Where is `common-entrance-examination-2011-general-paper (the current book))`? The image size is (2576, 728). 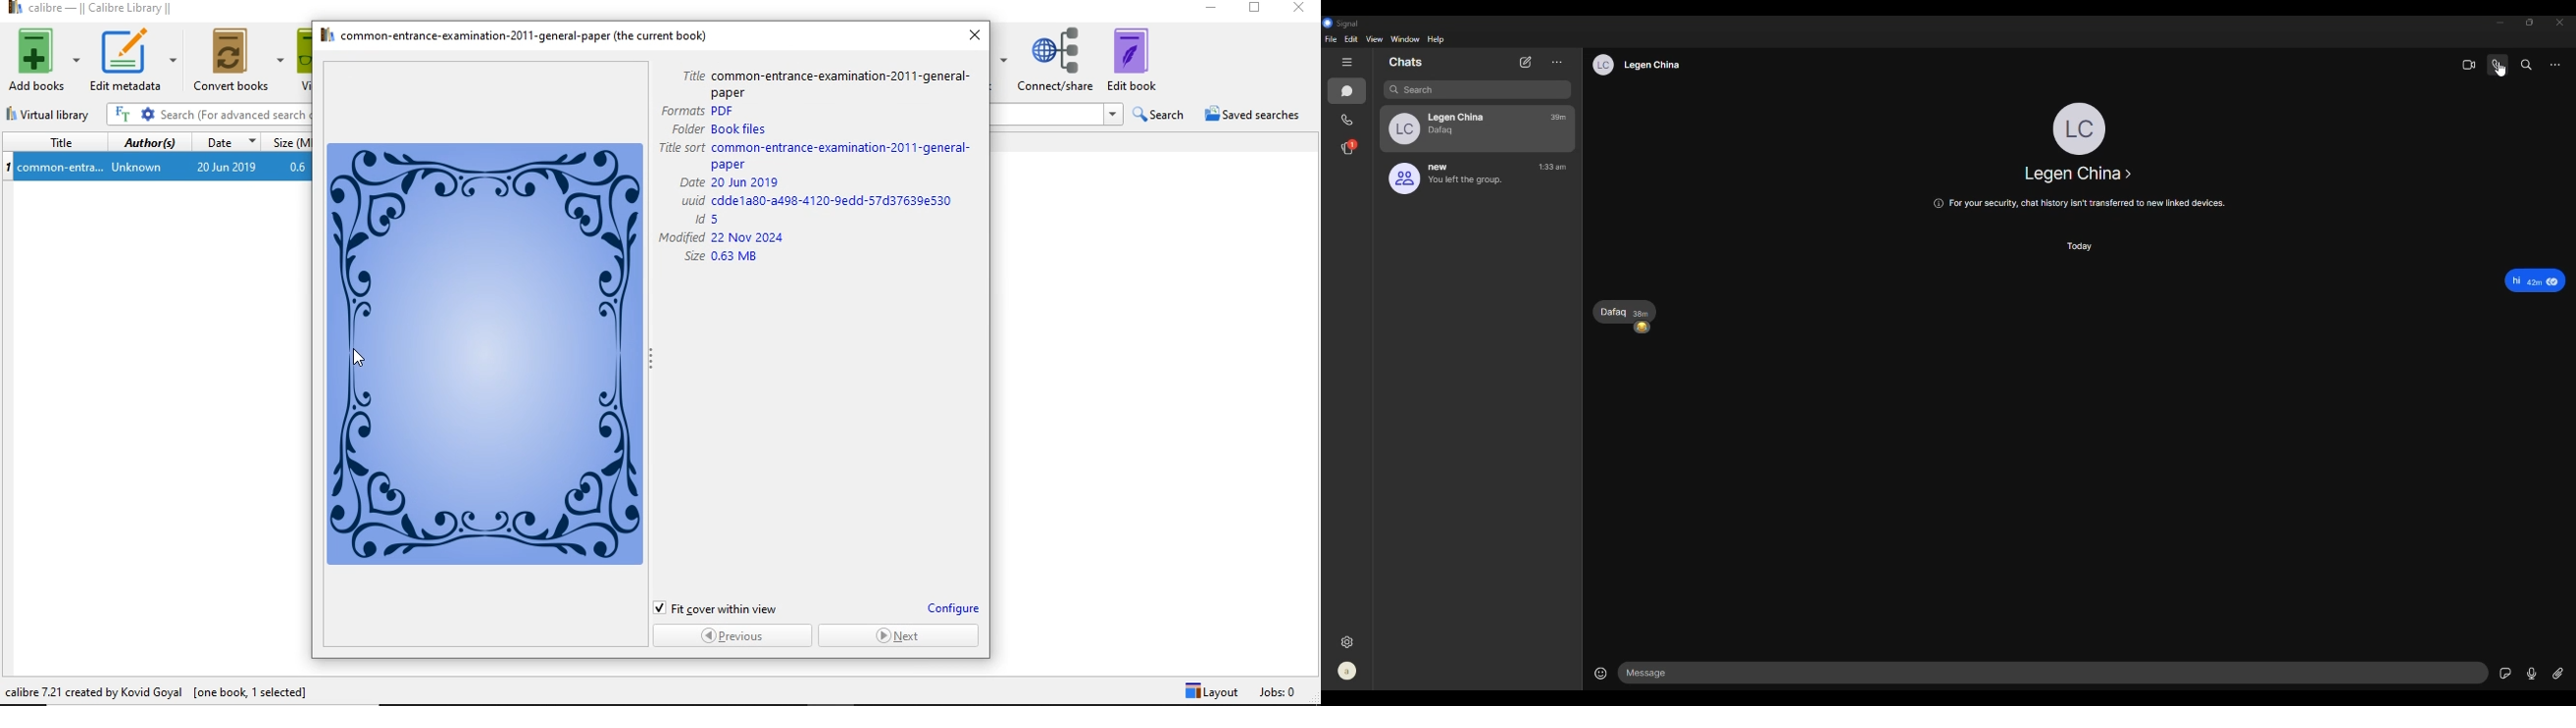 common-entrance-examination-2011-general-paper (the current book)) is located at coordinates (515, 35).